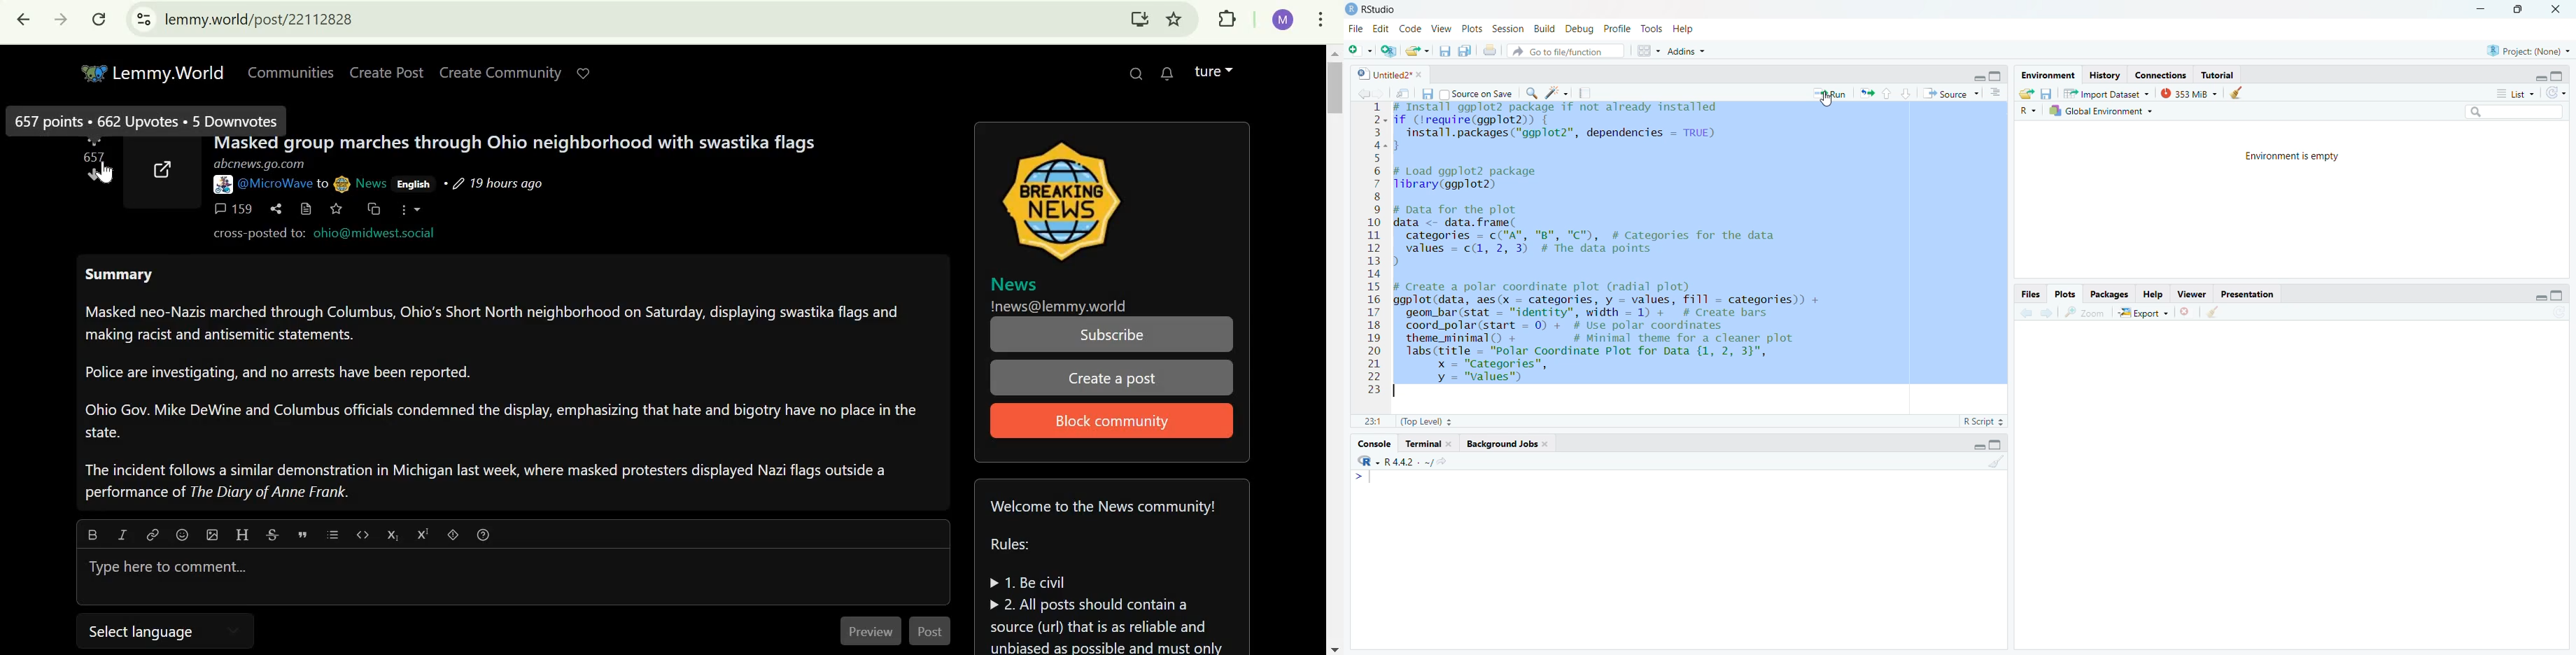  Describe the element at coordinates (1650, 51) in the screenshot. I see `workspace pane` at that location.